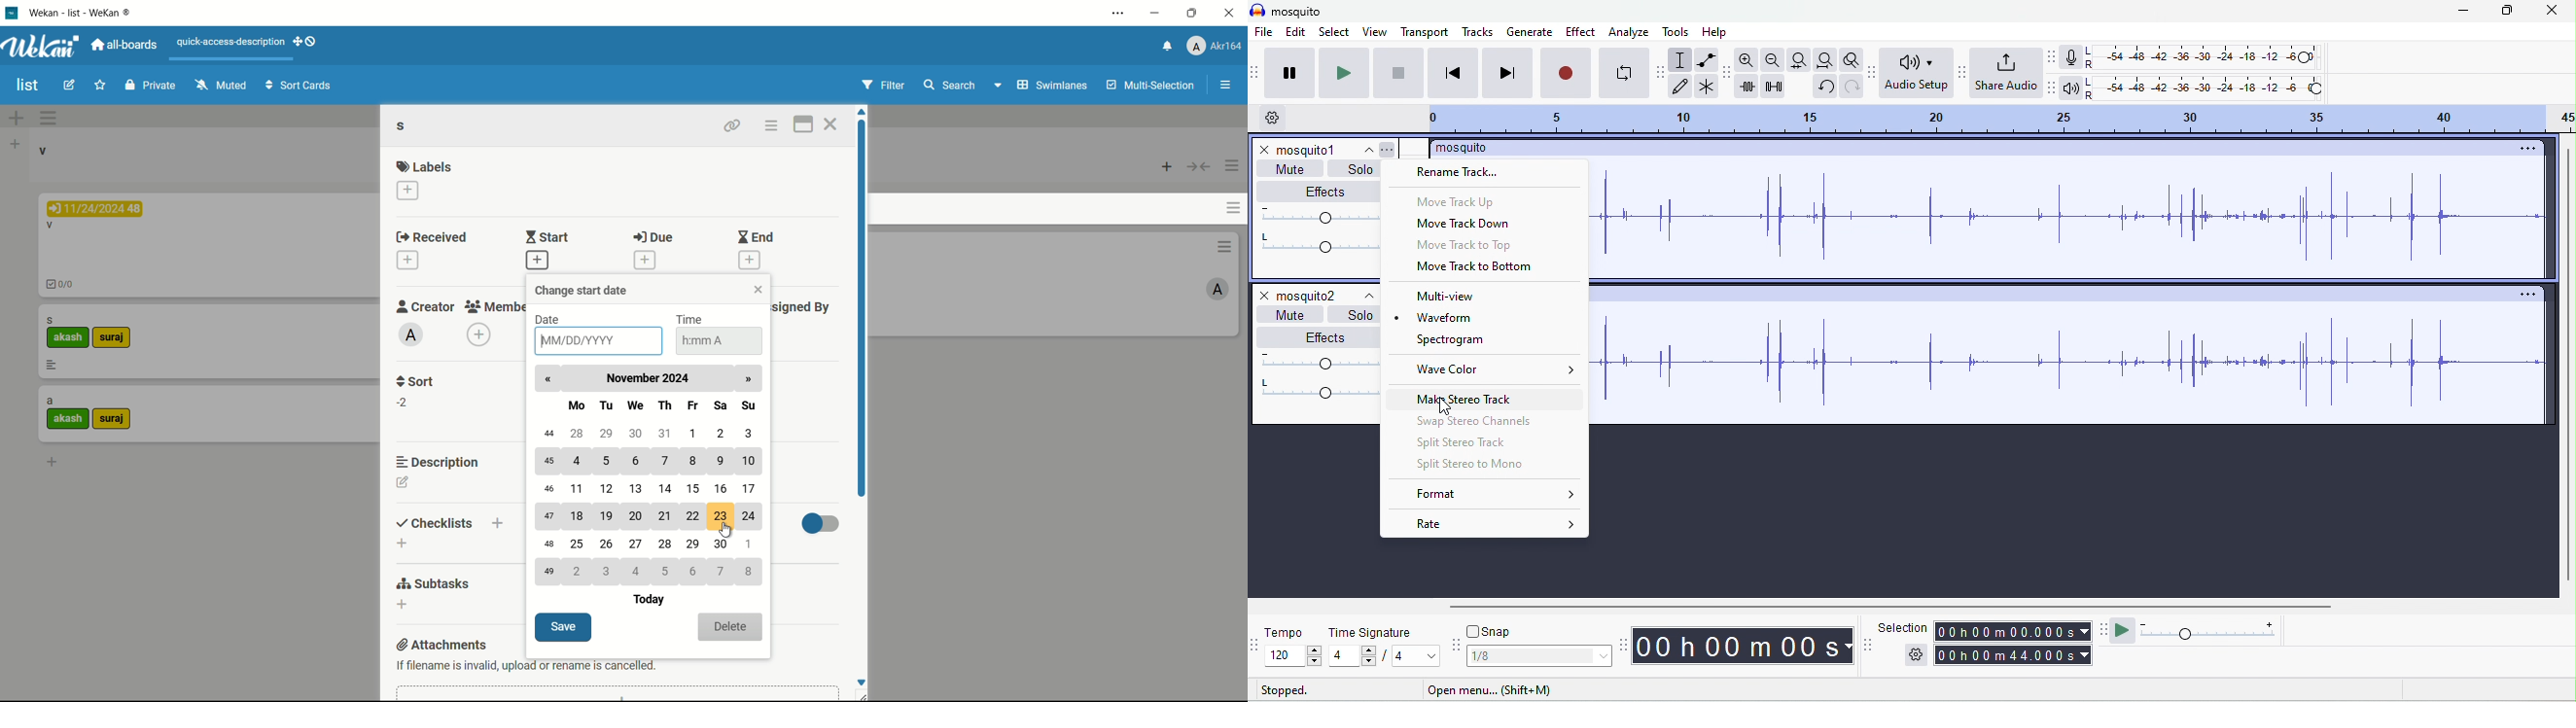 This screenshot has height=728, width=2576. I want to click on private, so click(153, 84).